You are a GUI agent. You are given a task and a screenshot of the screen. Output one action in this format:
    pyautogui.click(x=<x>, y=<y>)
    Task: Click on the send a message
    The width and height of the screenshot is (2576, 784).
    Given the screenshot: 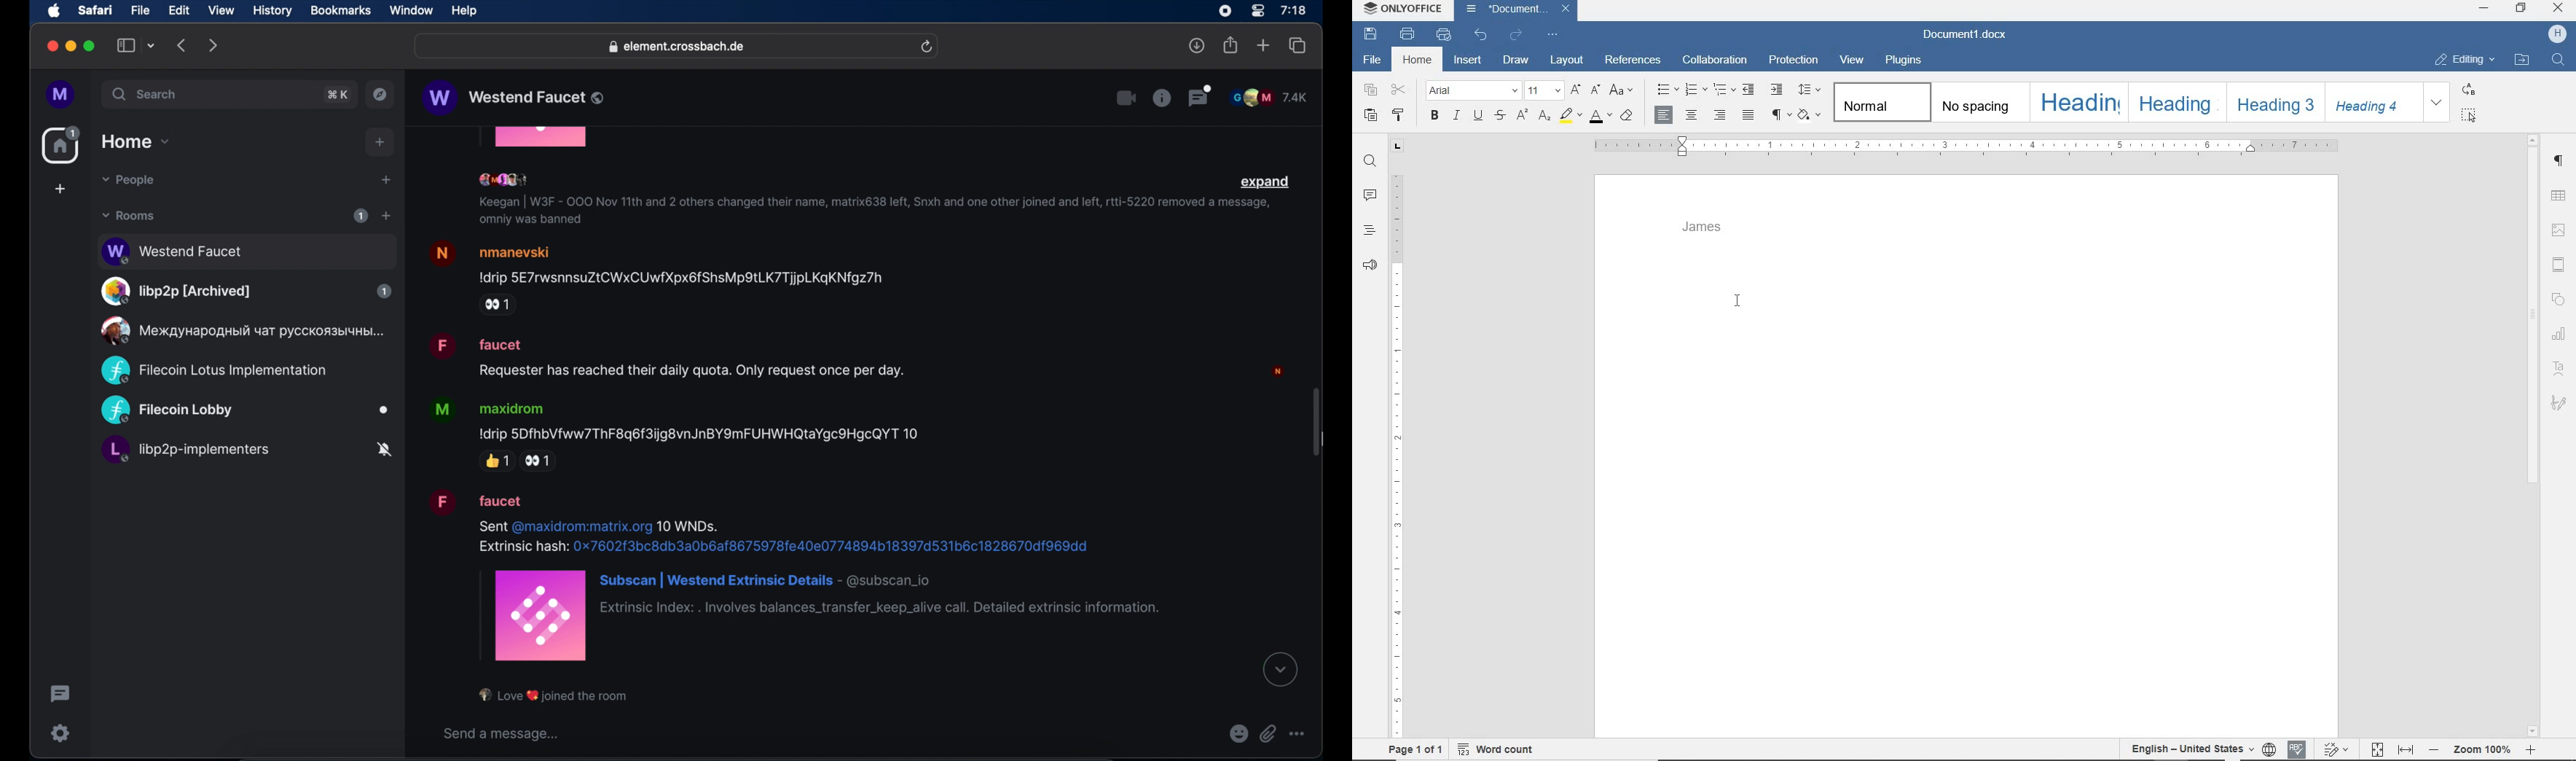 What is the action you would take?
    pyautogui.click(x=504, y=734)
    